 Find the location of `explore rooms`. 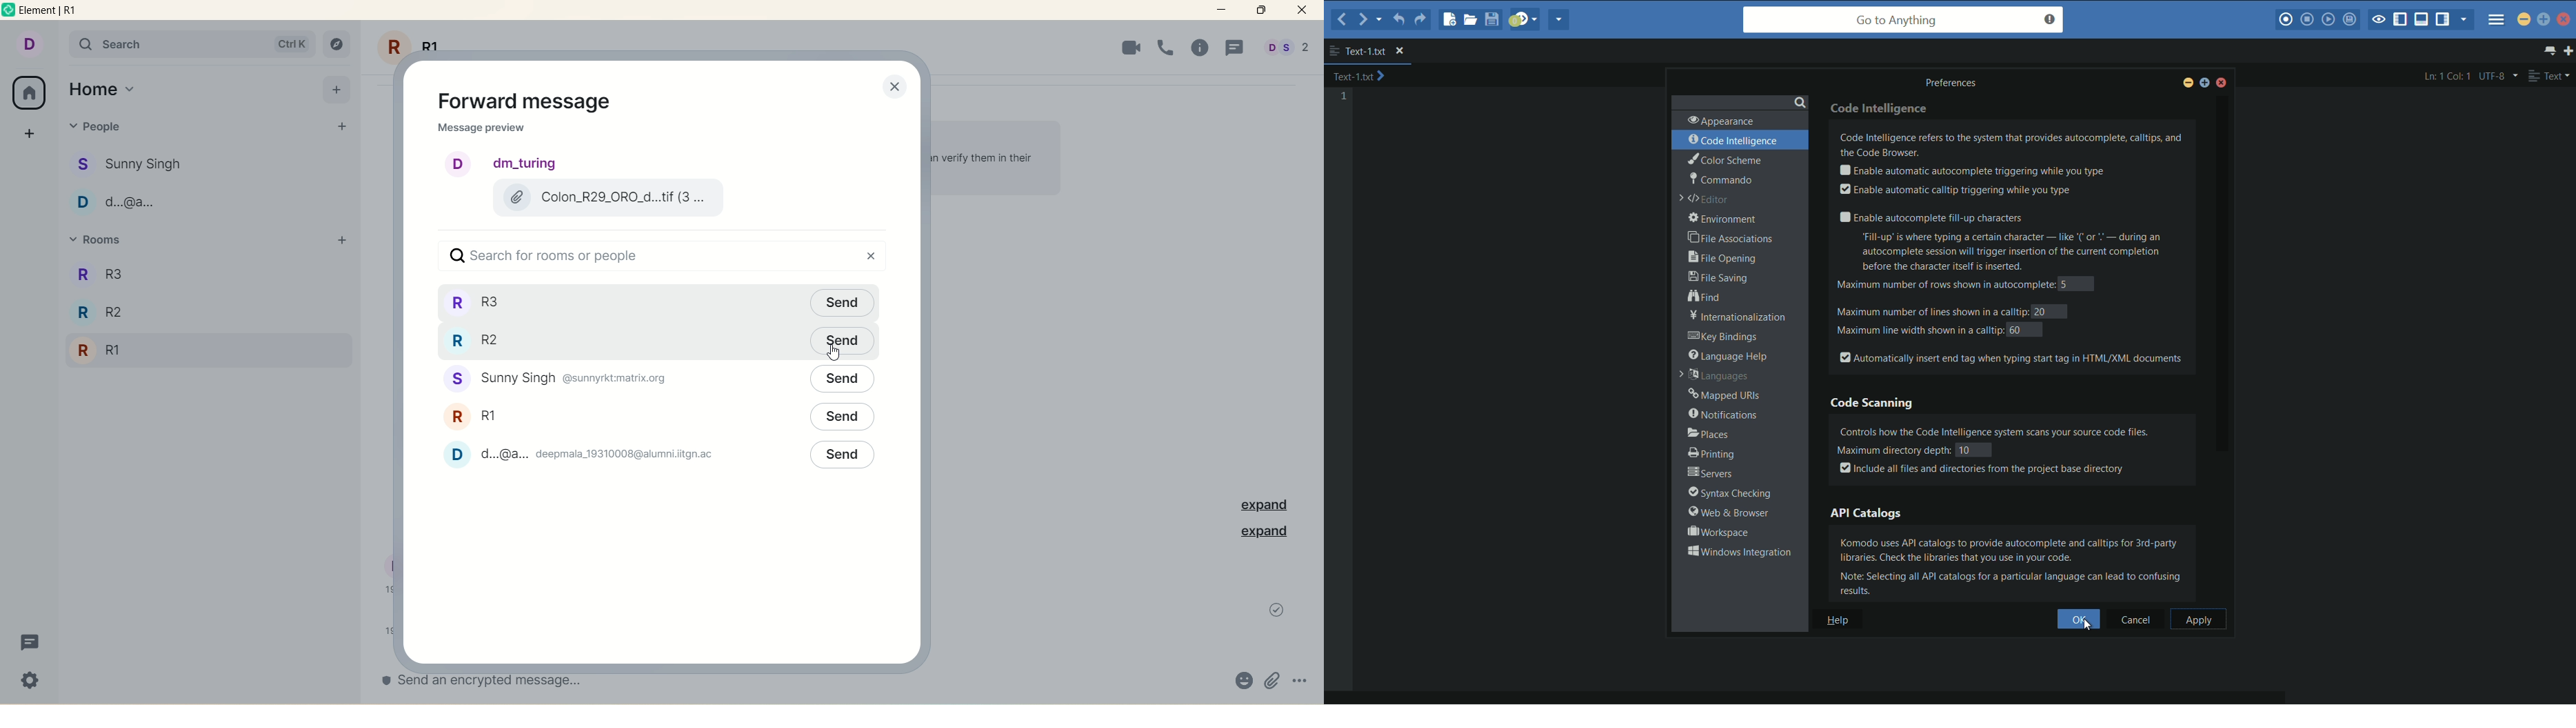

explore rooms is located at coordinates (338, 46).